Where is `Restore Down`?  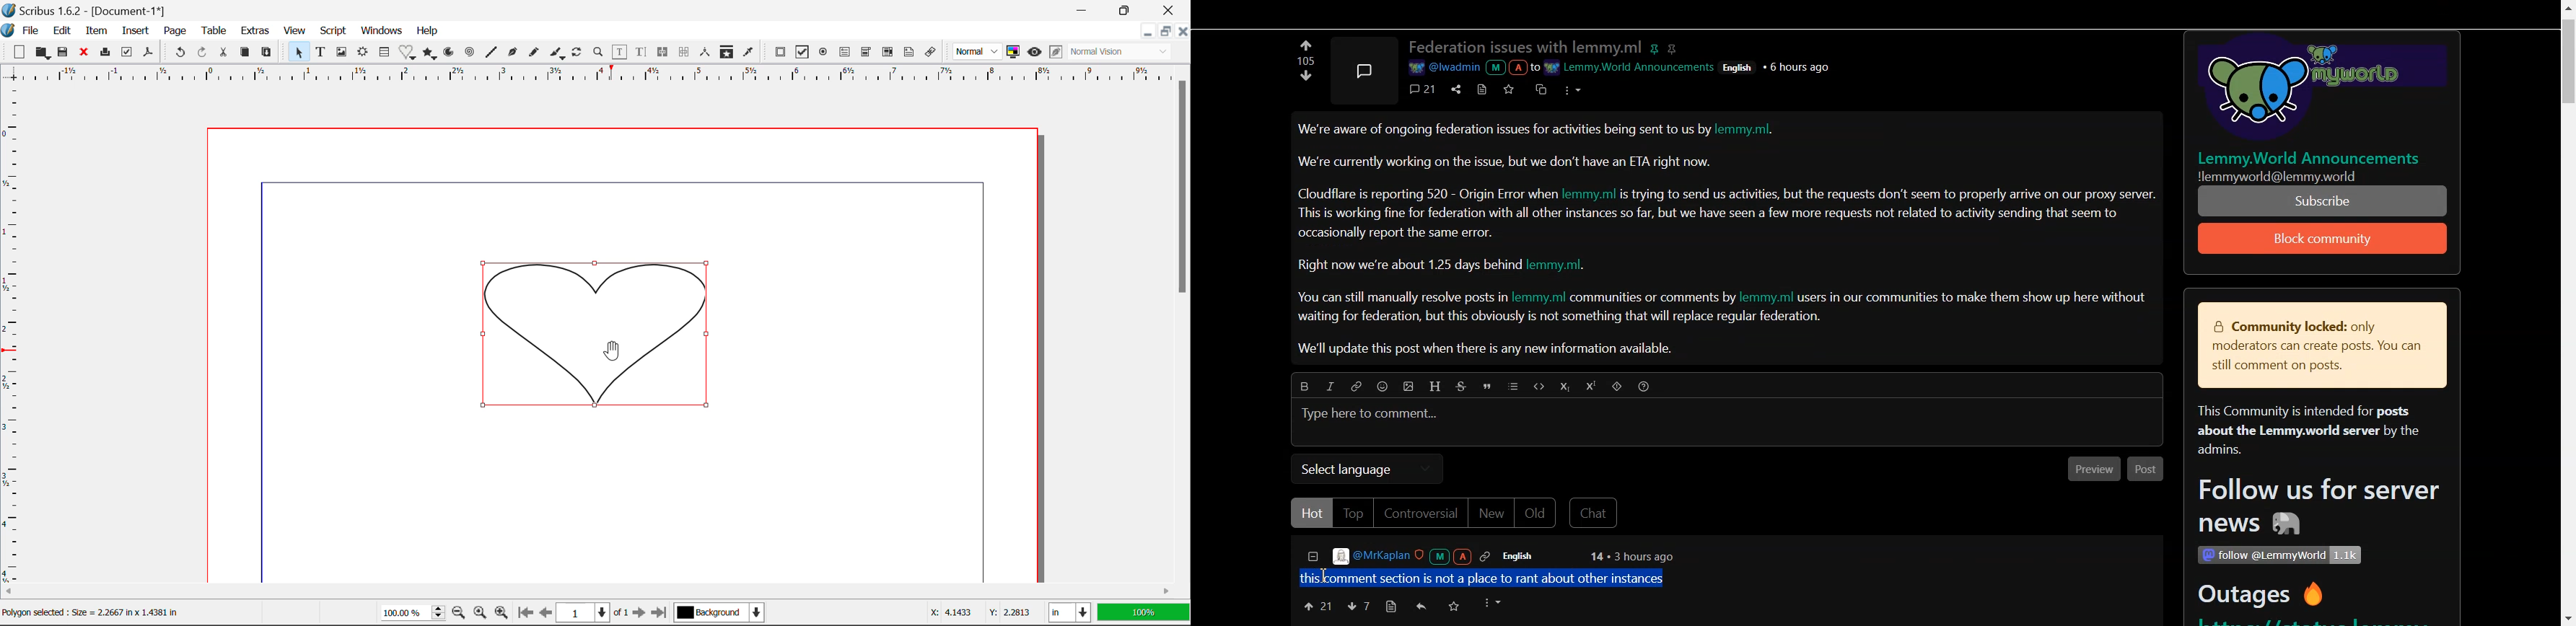 Restore Down is located at coordinates (1085, 9).